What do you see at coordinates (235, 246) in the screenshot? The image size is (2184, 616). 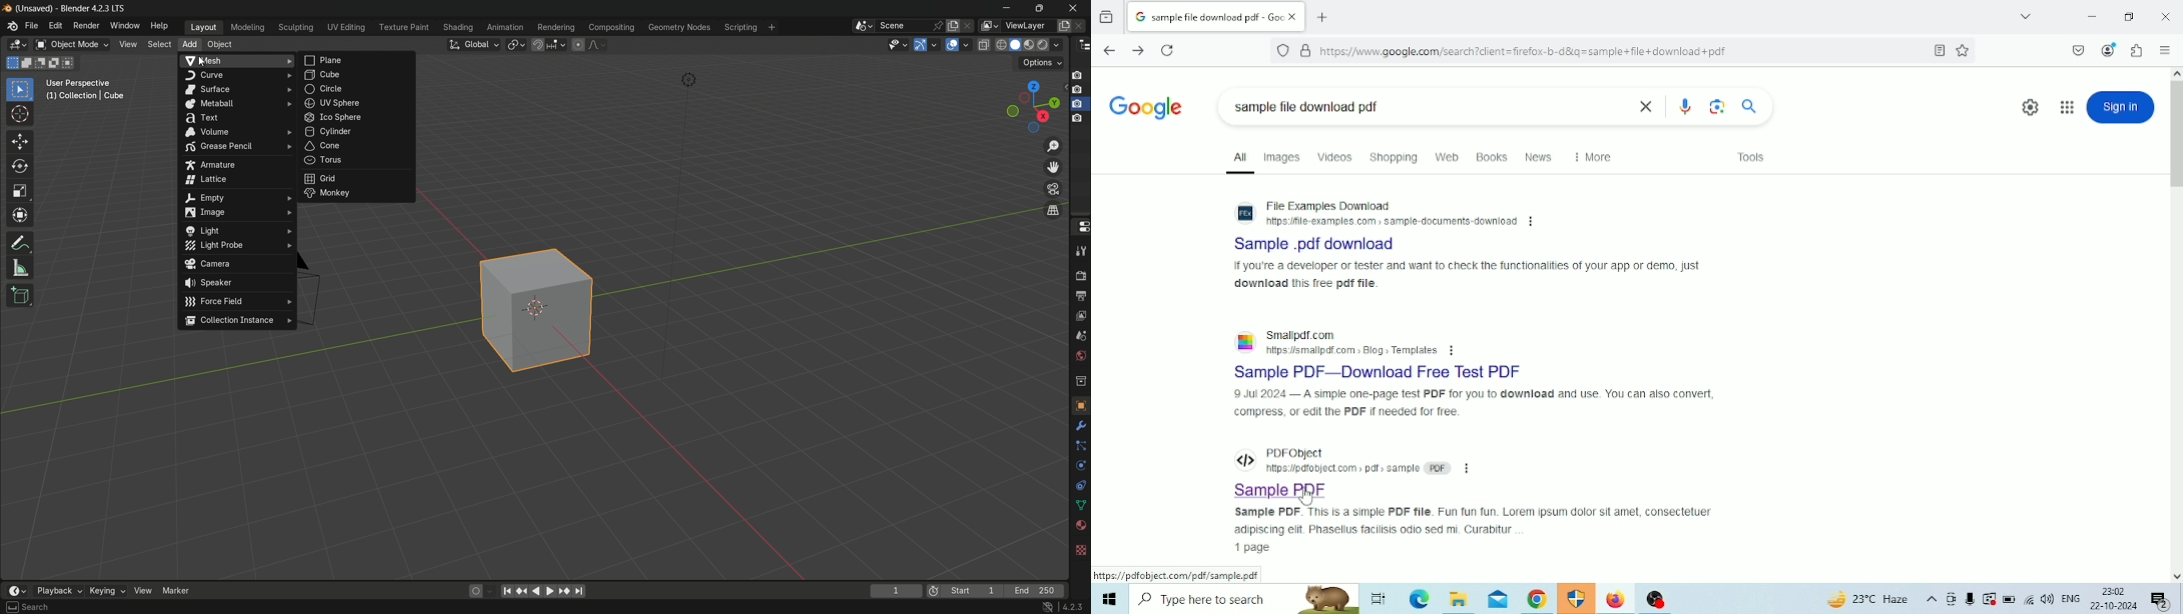 I see `light probe` at bounding box center [235, 246].